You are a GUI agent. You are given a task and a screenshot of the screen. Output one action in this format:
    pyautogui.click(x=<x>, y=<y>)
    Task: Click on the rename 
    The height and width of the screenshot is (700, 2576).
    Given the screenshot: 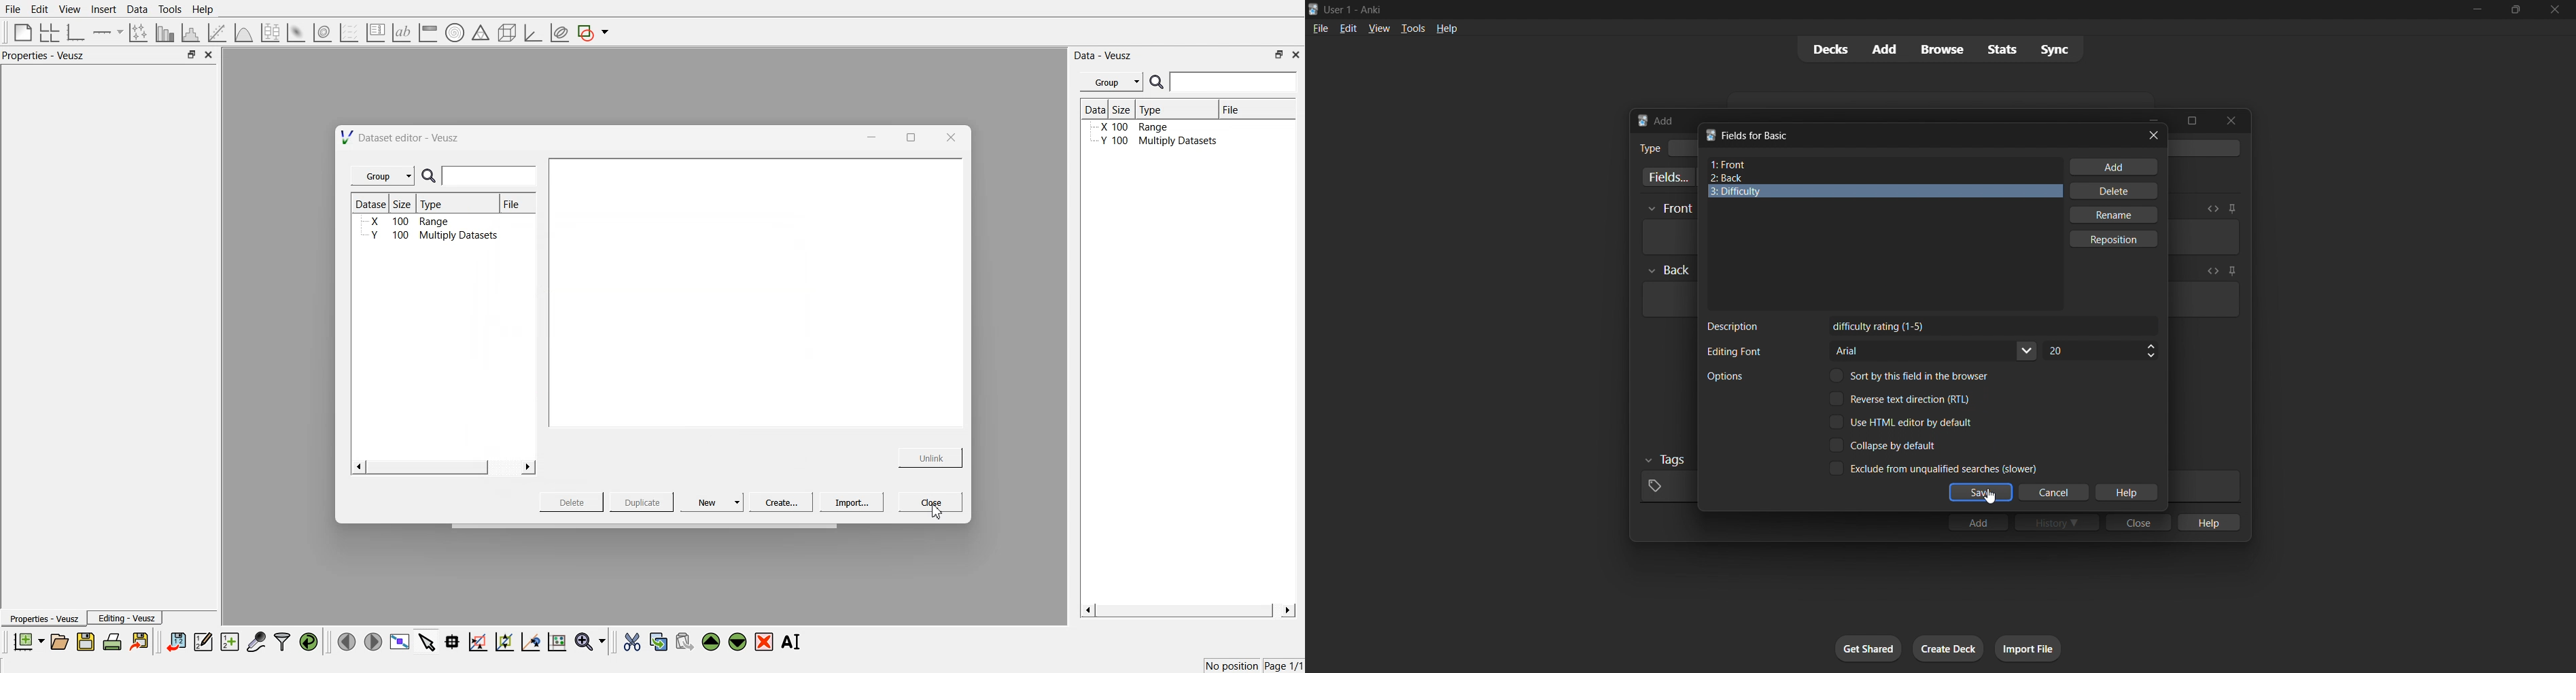 What is the action you would take?
    pyautogui.click(x=2113, y=215)
    